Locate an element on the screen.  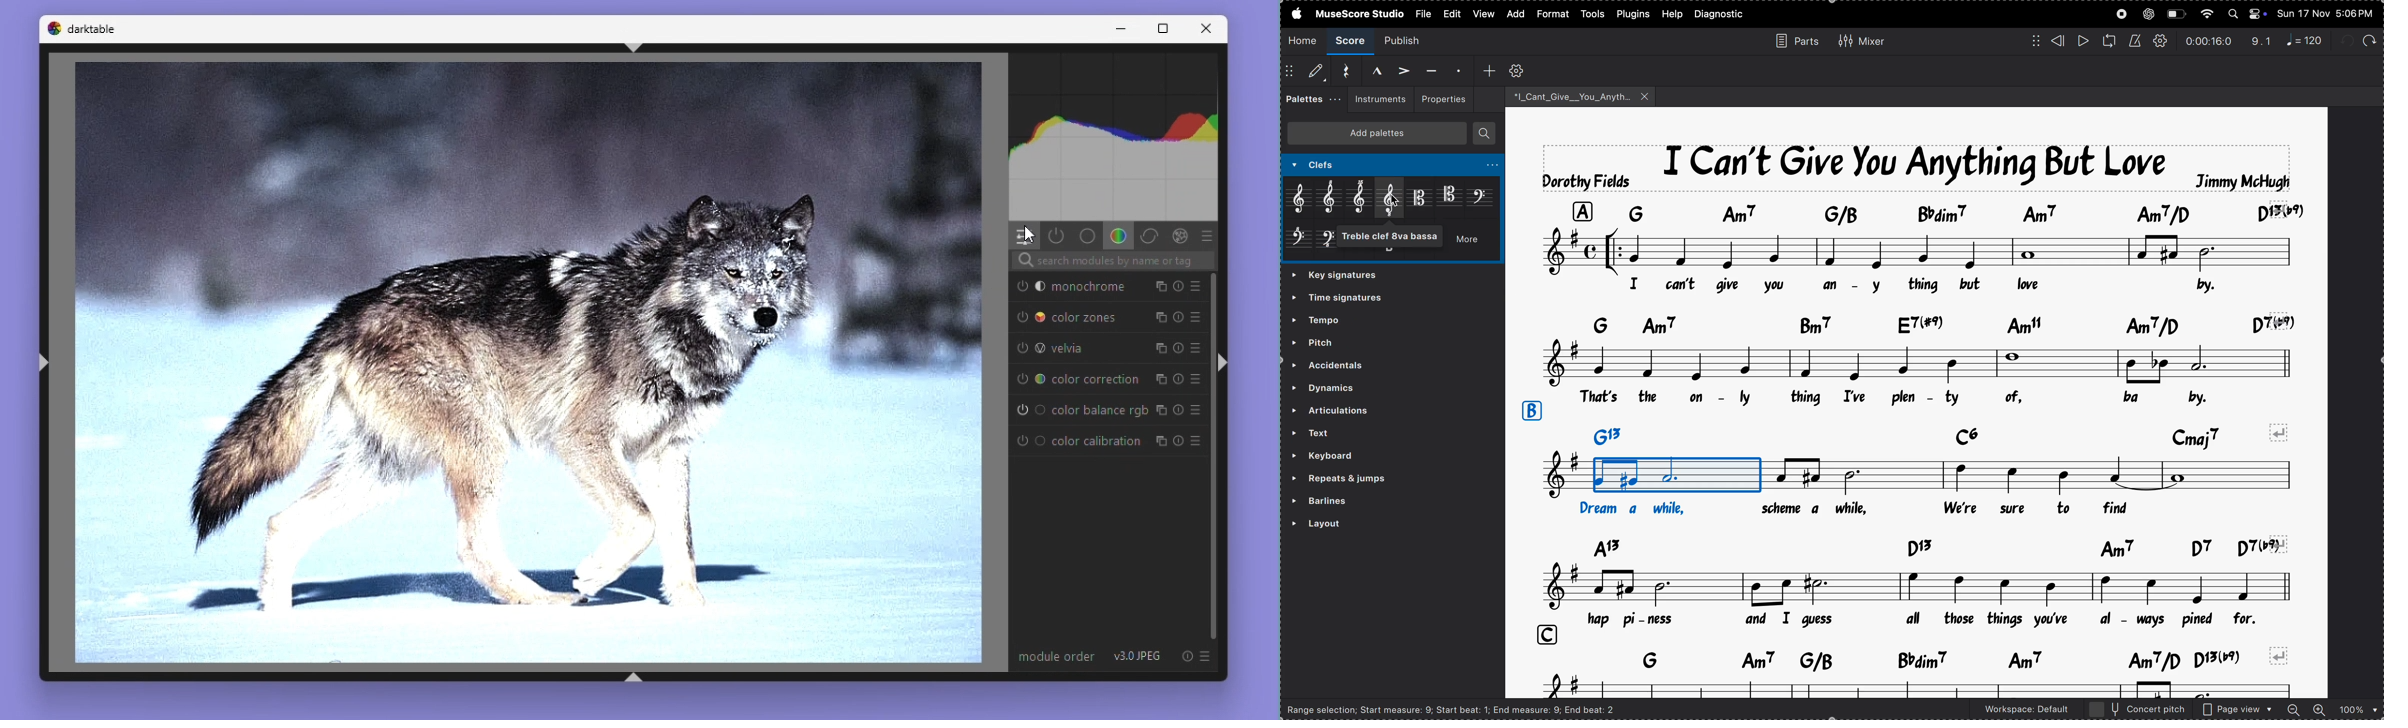
cursor is located at coordinates (1394, 203).